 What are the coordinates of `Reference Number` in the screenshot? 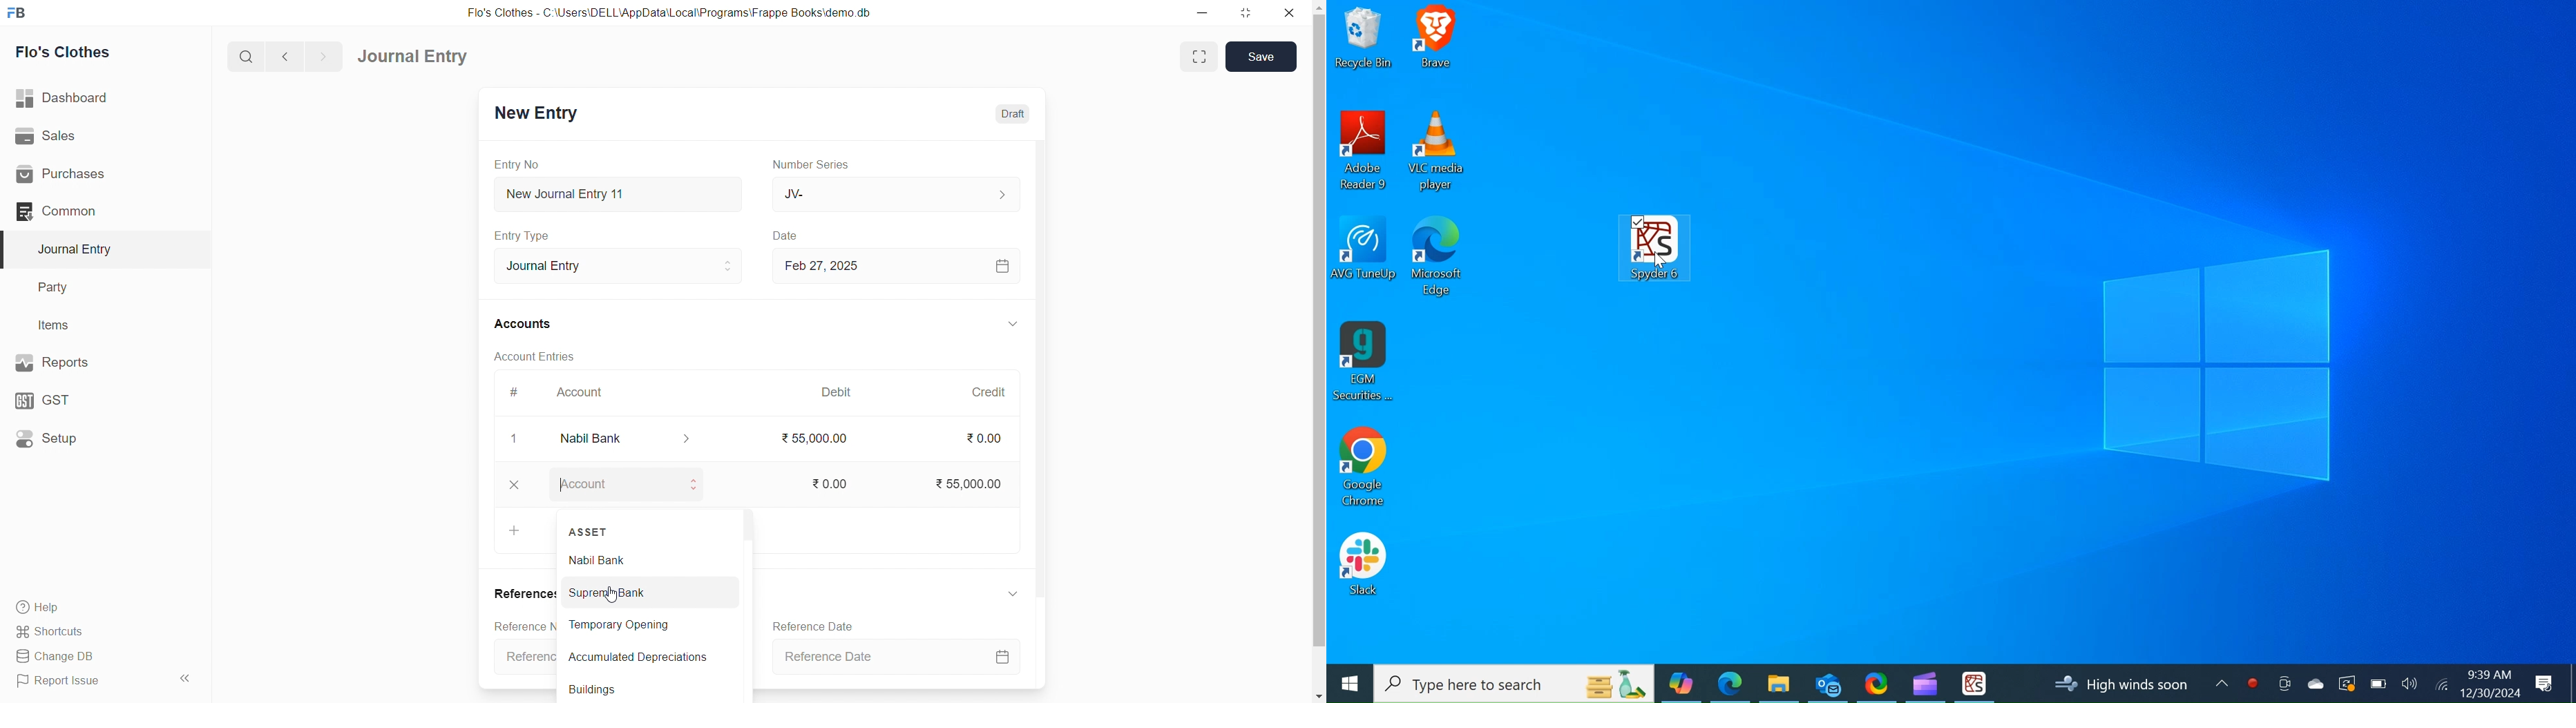 It's located at (526, 655).